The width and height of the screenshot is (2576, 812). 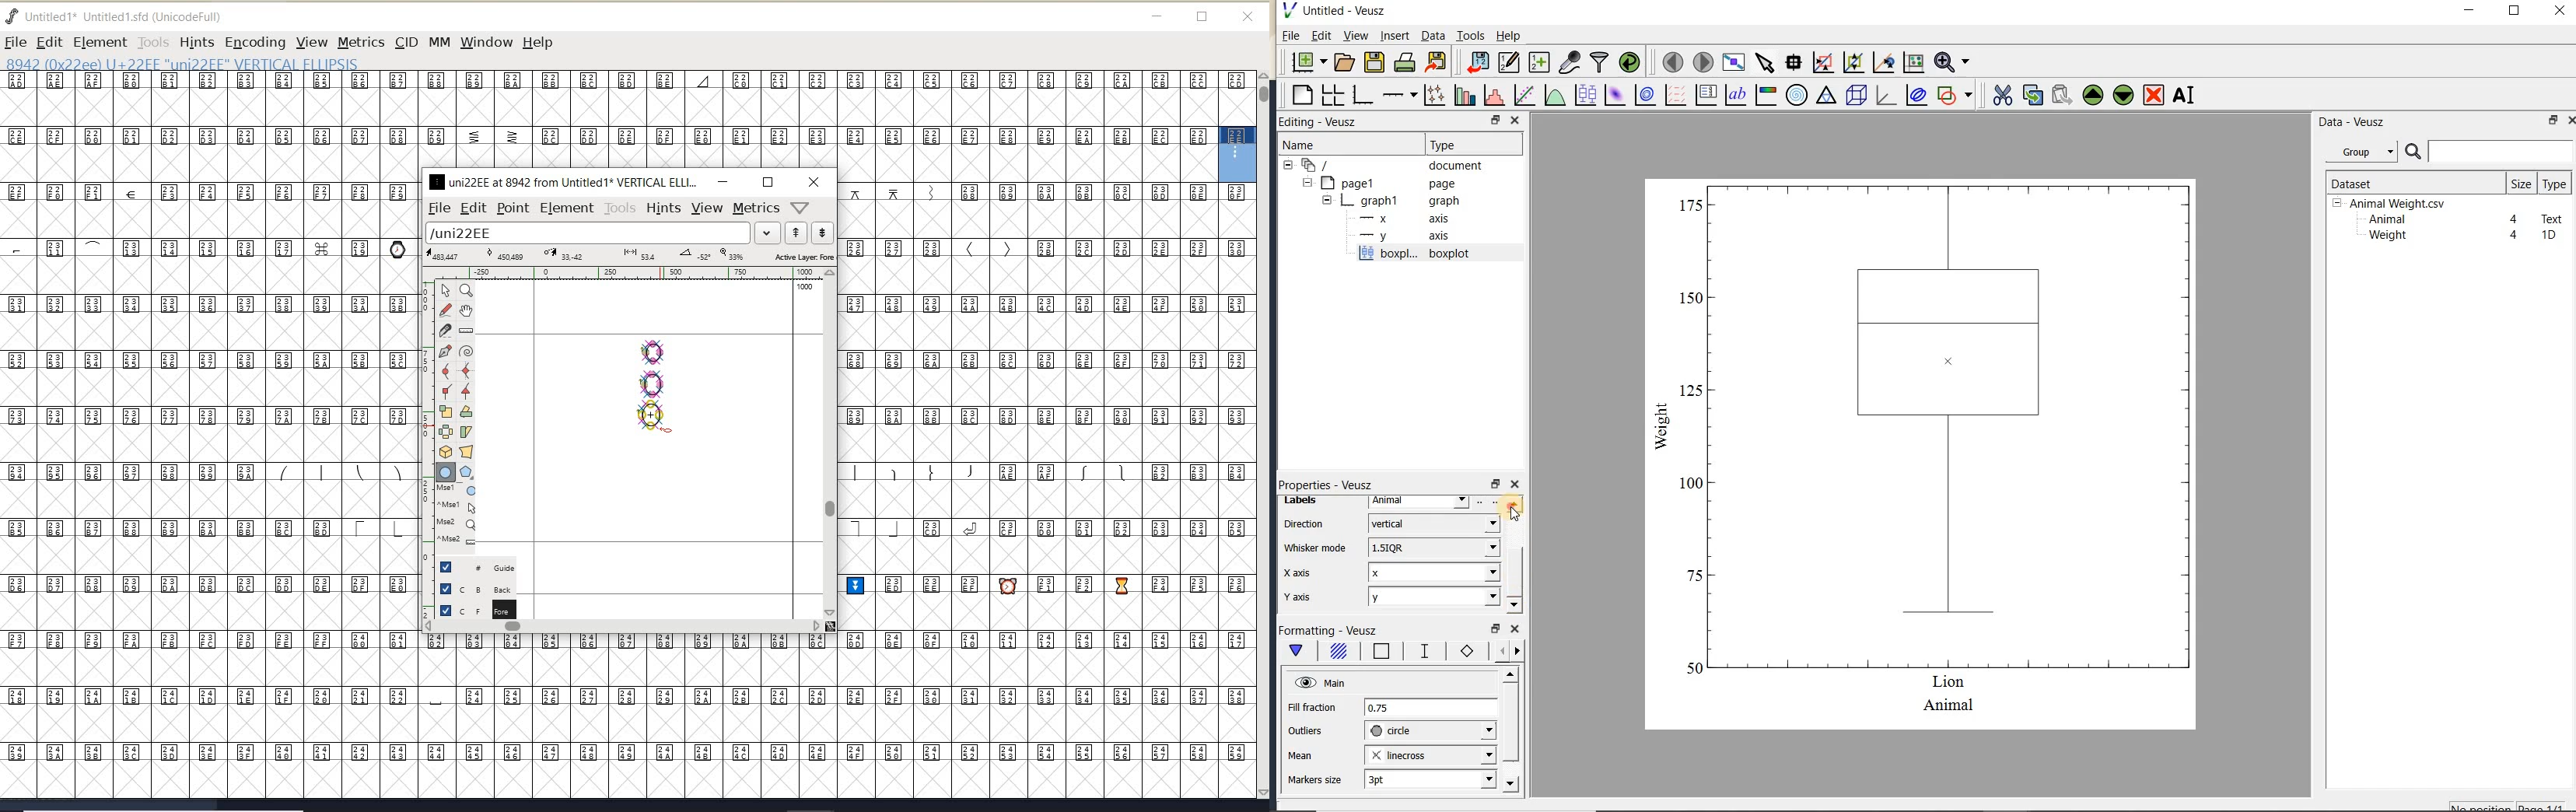 I want to click on minimize, so click(x=1157, y=16).